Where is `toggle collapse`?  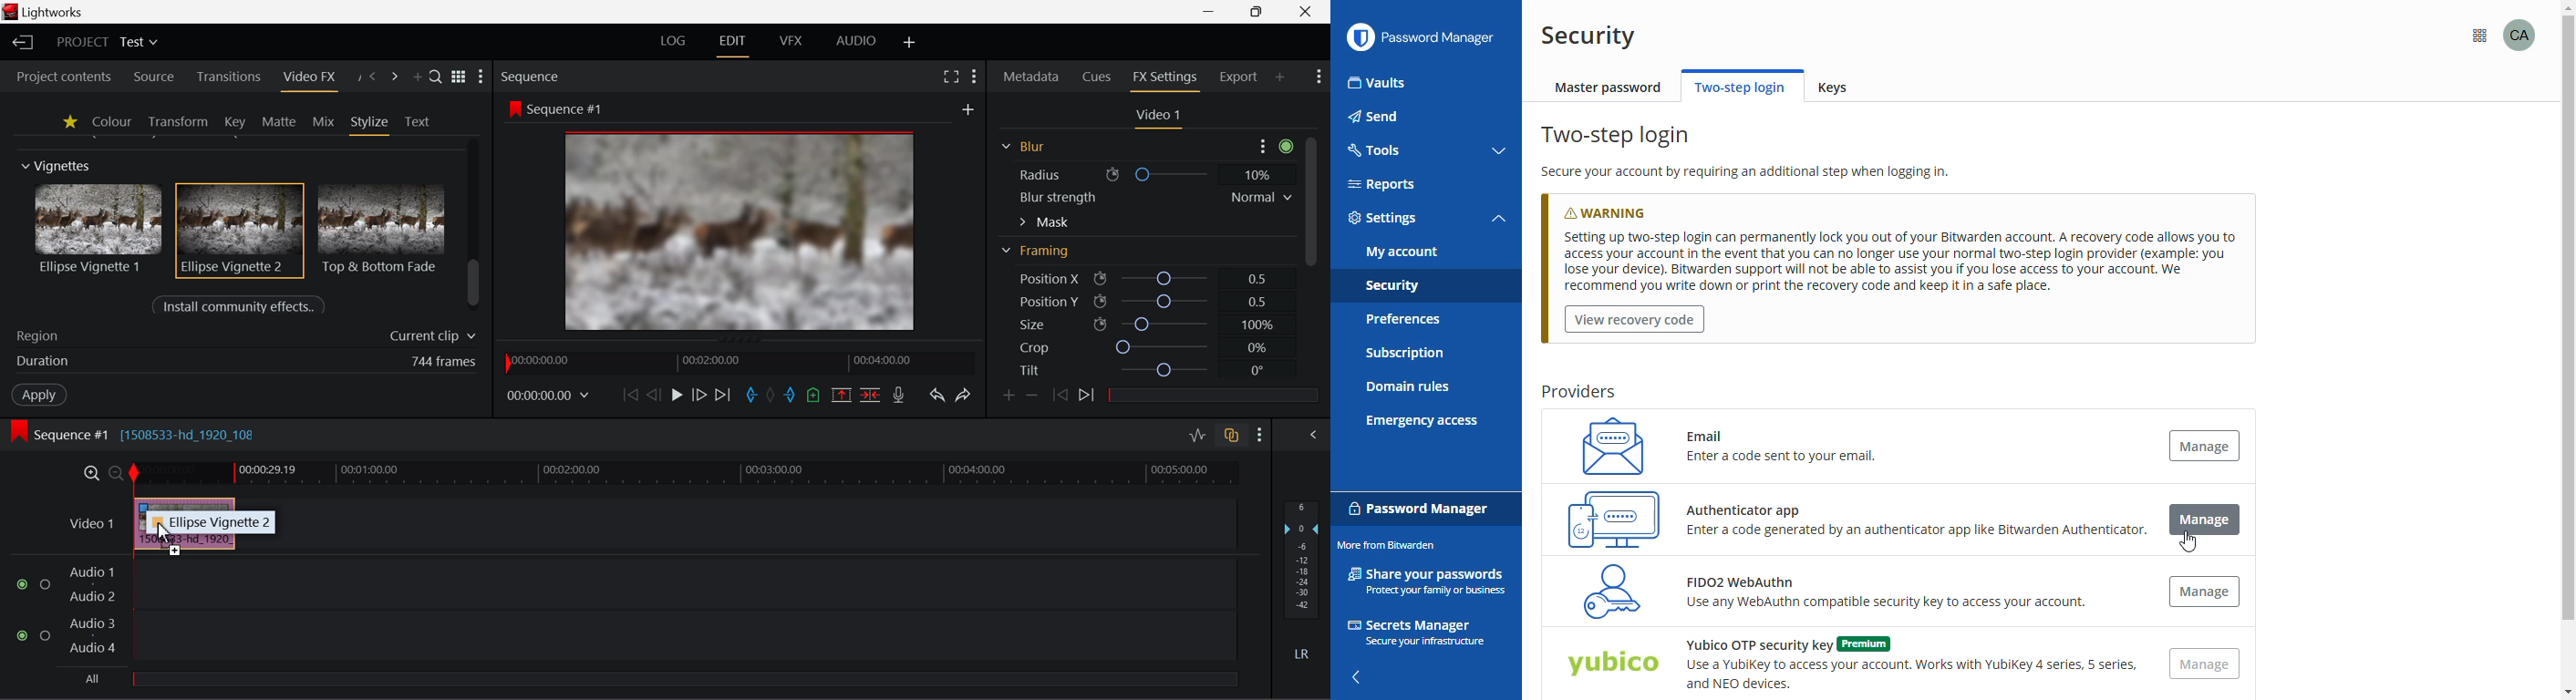 toggle collapse is located at coordinates (1501, 151).